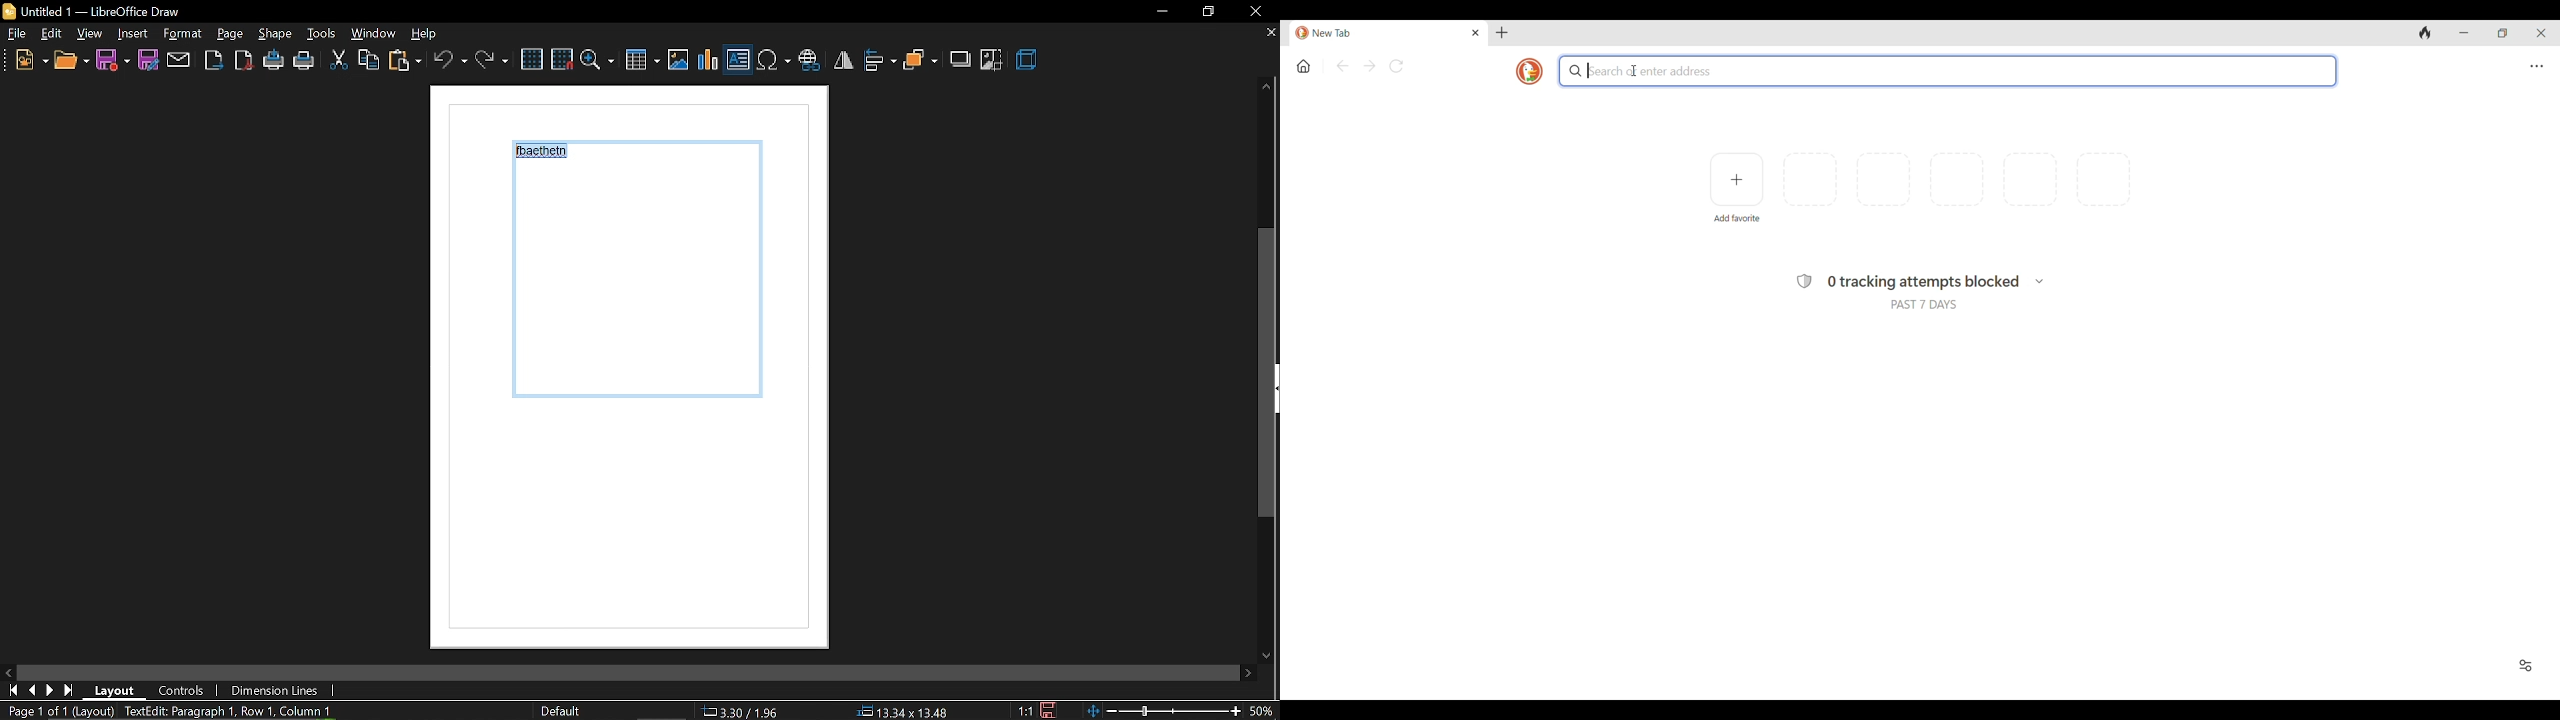 The image size is (2576, 728). What do you see at coordinates (1028, 61) in the screenshot?
I see `3d effect` at bounding box center [1028, 61].